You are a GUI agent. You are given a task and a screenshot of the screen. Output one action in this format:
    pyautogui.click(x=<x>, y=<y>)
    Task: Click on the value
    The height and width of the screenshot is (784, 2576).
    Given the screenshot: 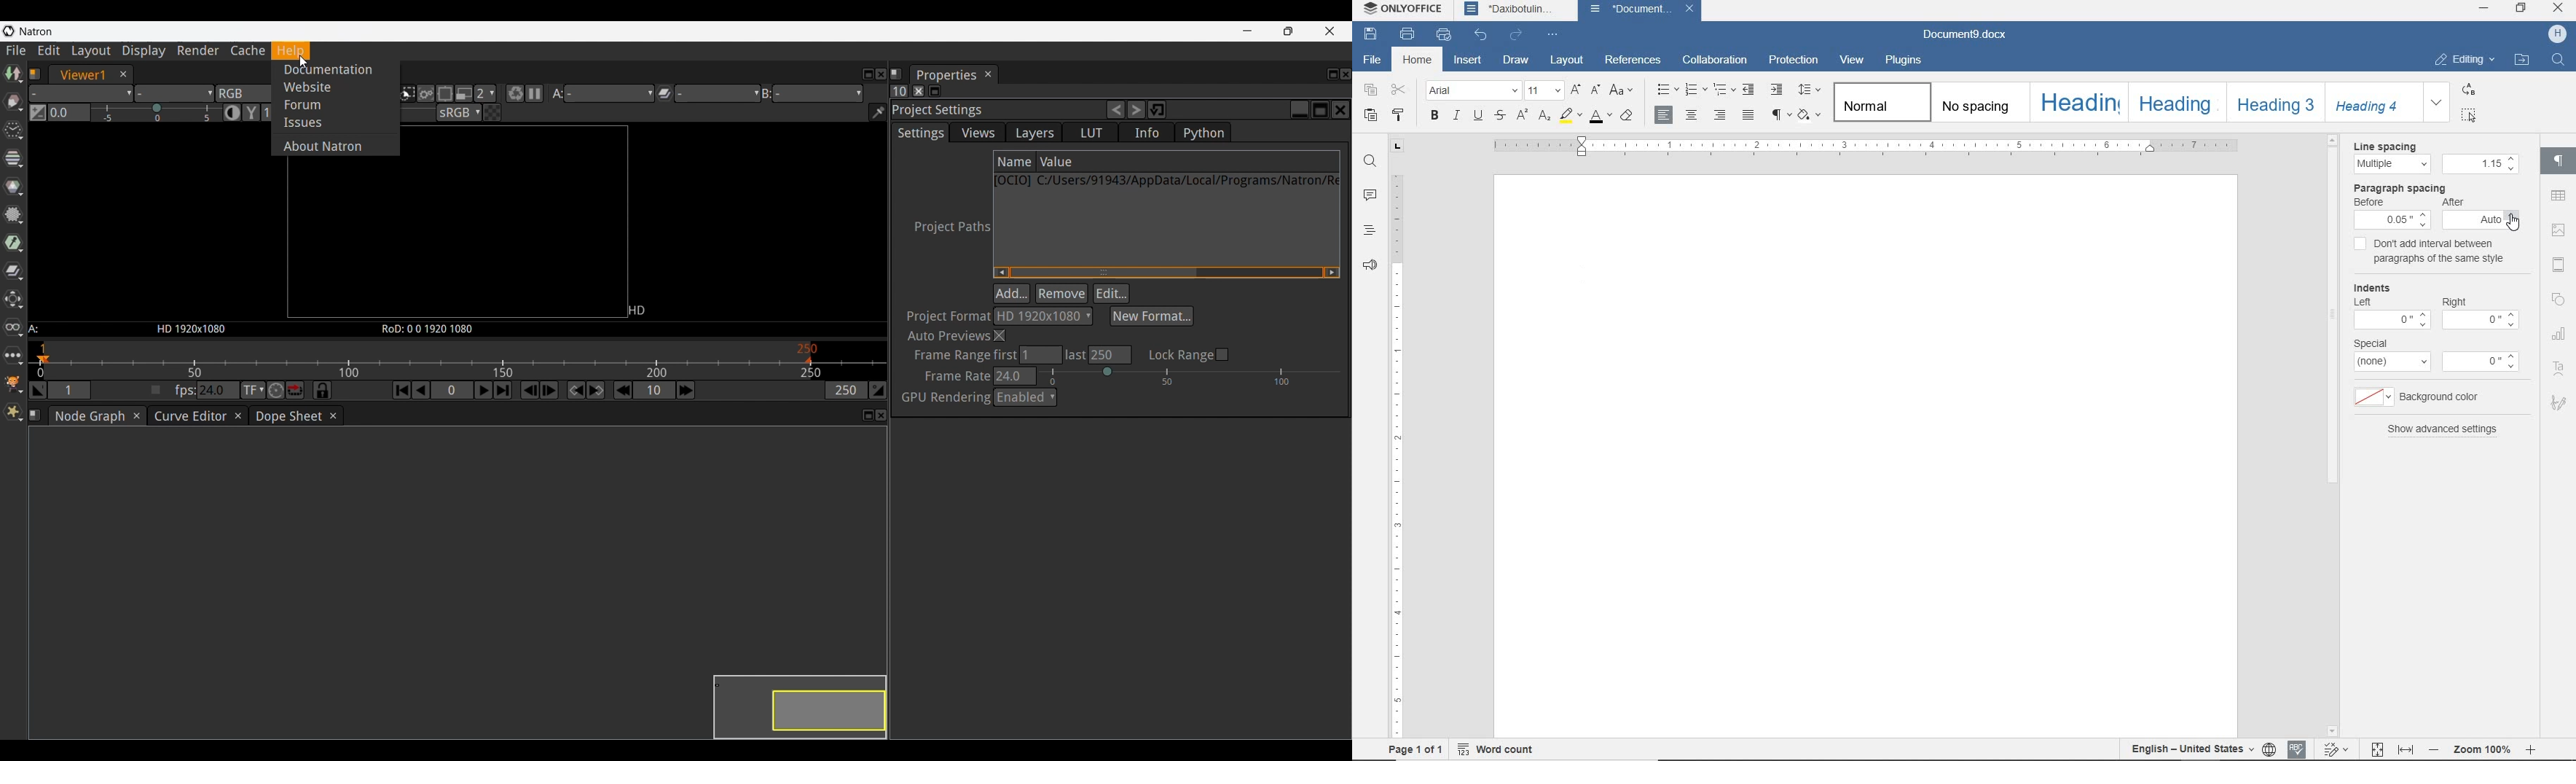 What is the action you would take?
    pyautogui.click(x=2481, y=362)
    